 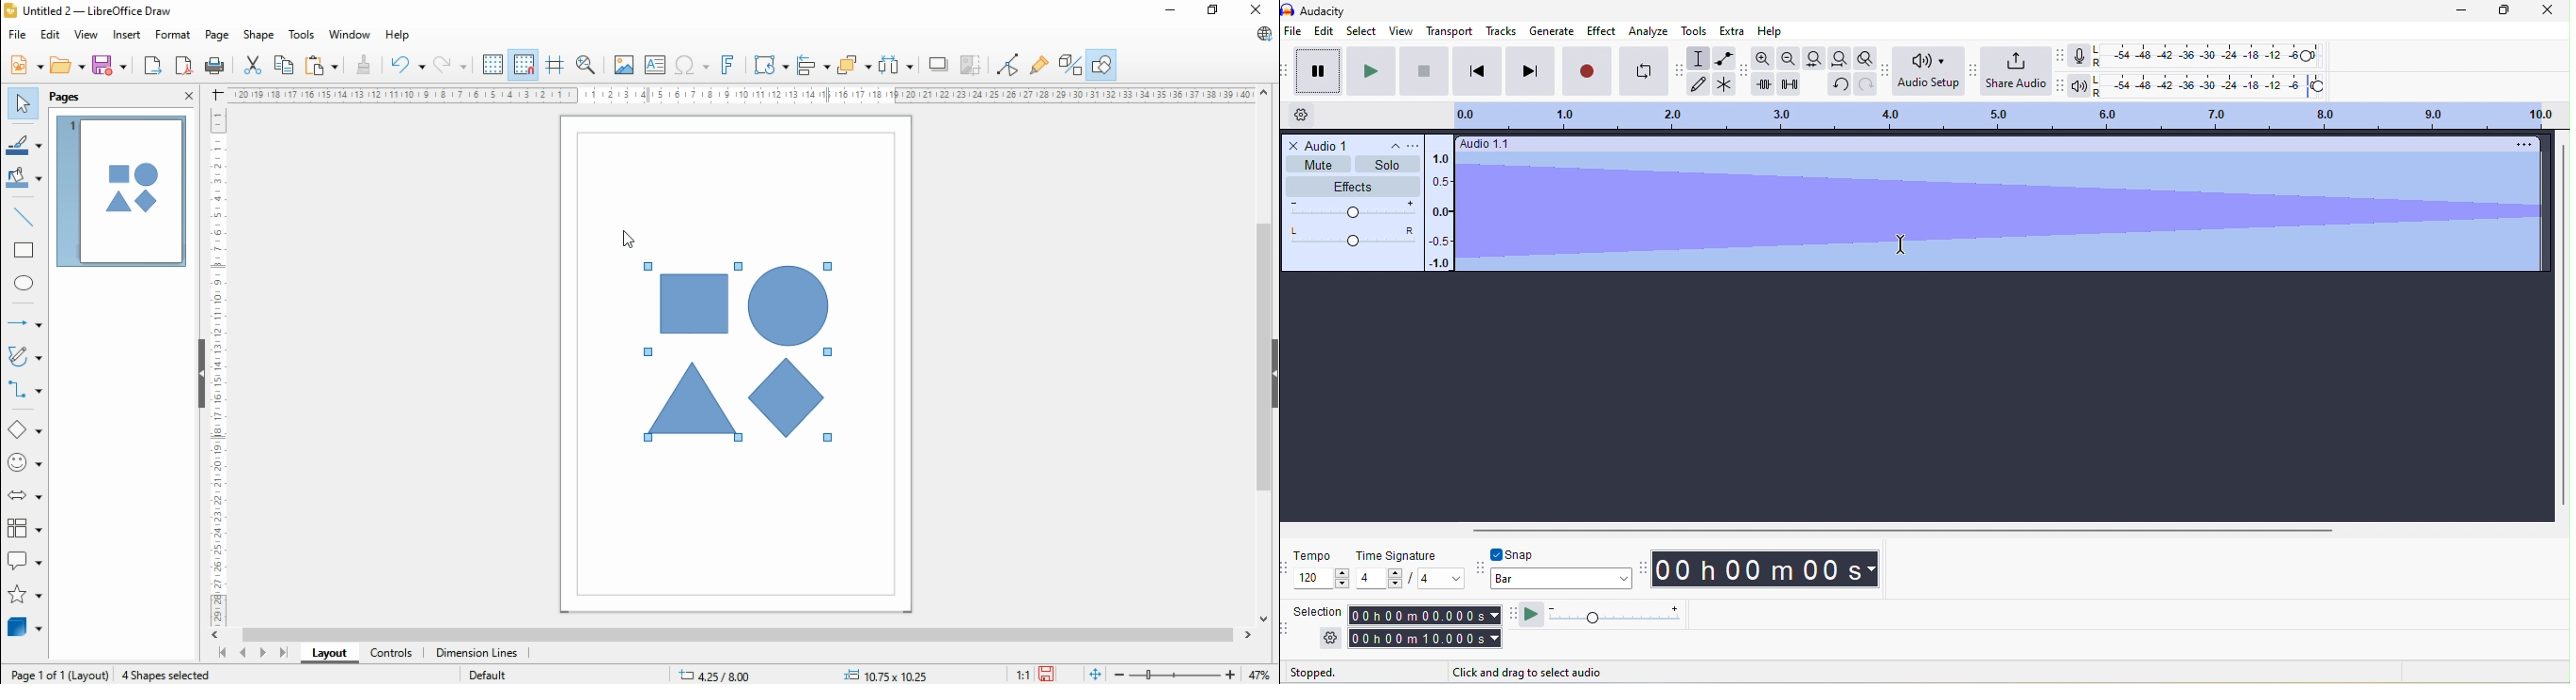 I want to click on playback meter, so click(x=2082, y=86).